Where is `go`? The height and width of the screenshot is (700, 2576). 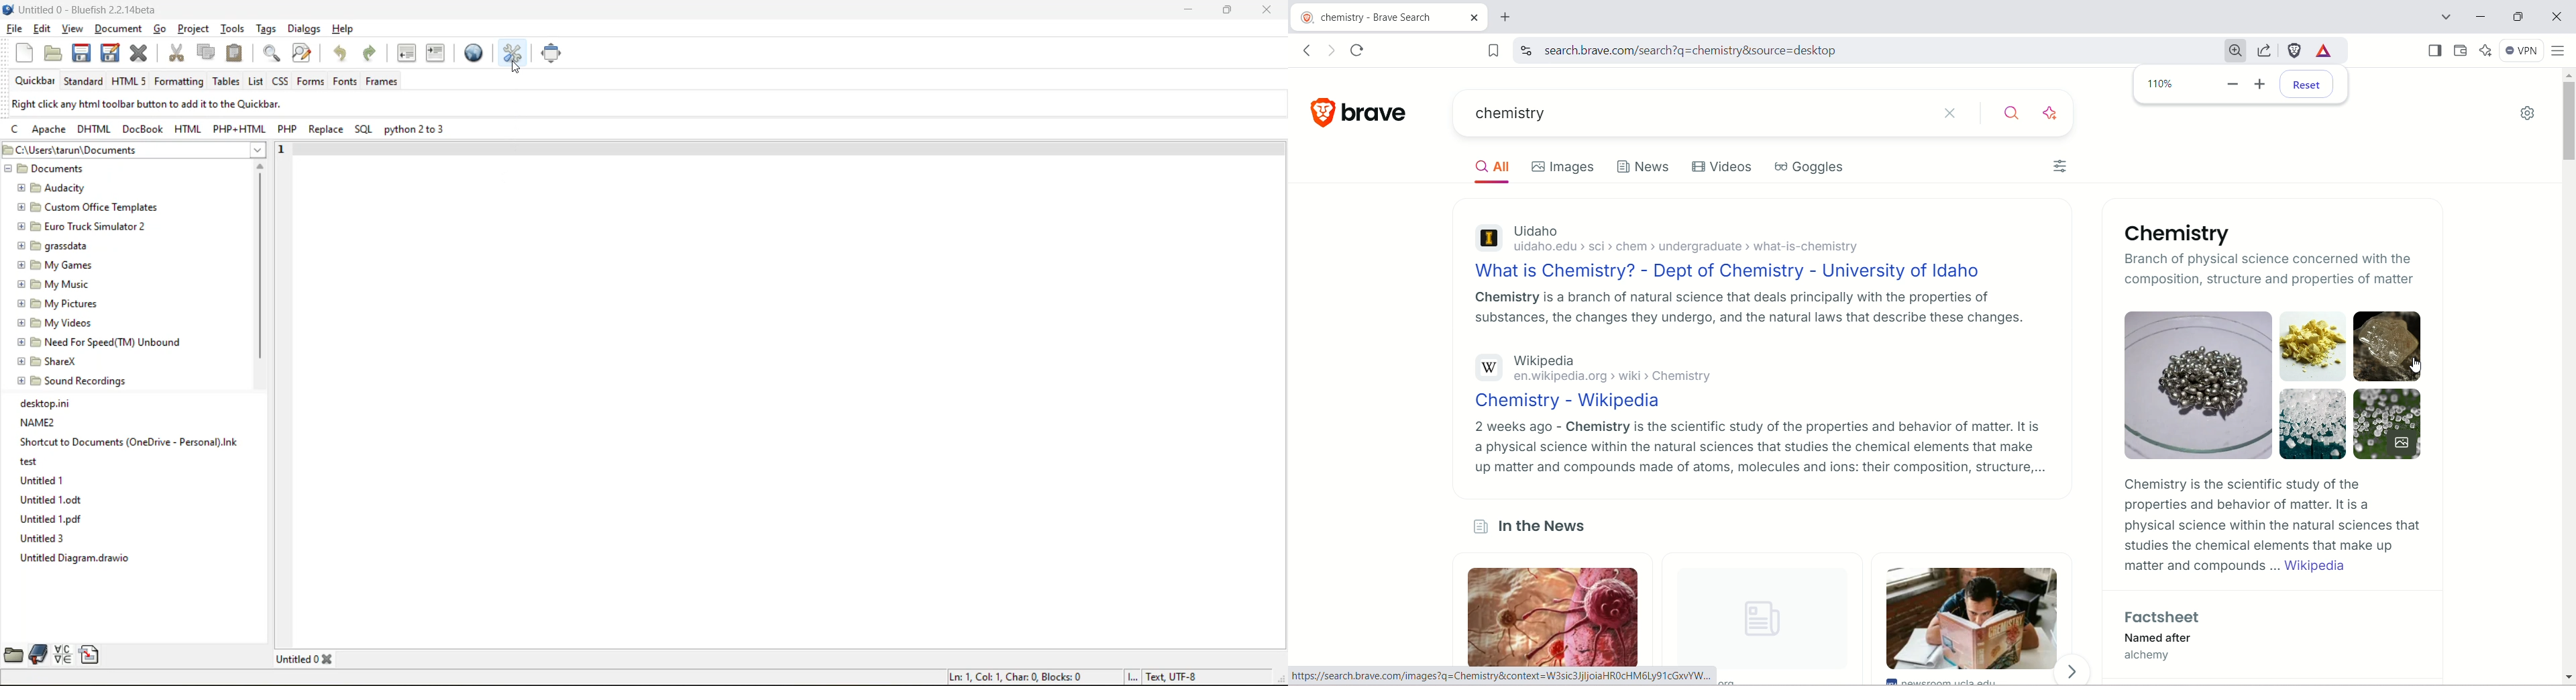
go is located at coordinates (164, 31).